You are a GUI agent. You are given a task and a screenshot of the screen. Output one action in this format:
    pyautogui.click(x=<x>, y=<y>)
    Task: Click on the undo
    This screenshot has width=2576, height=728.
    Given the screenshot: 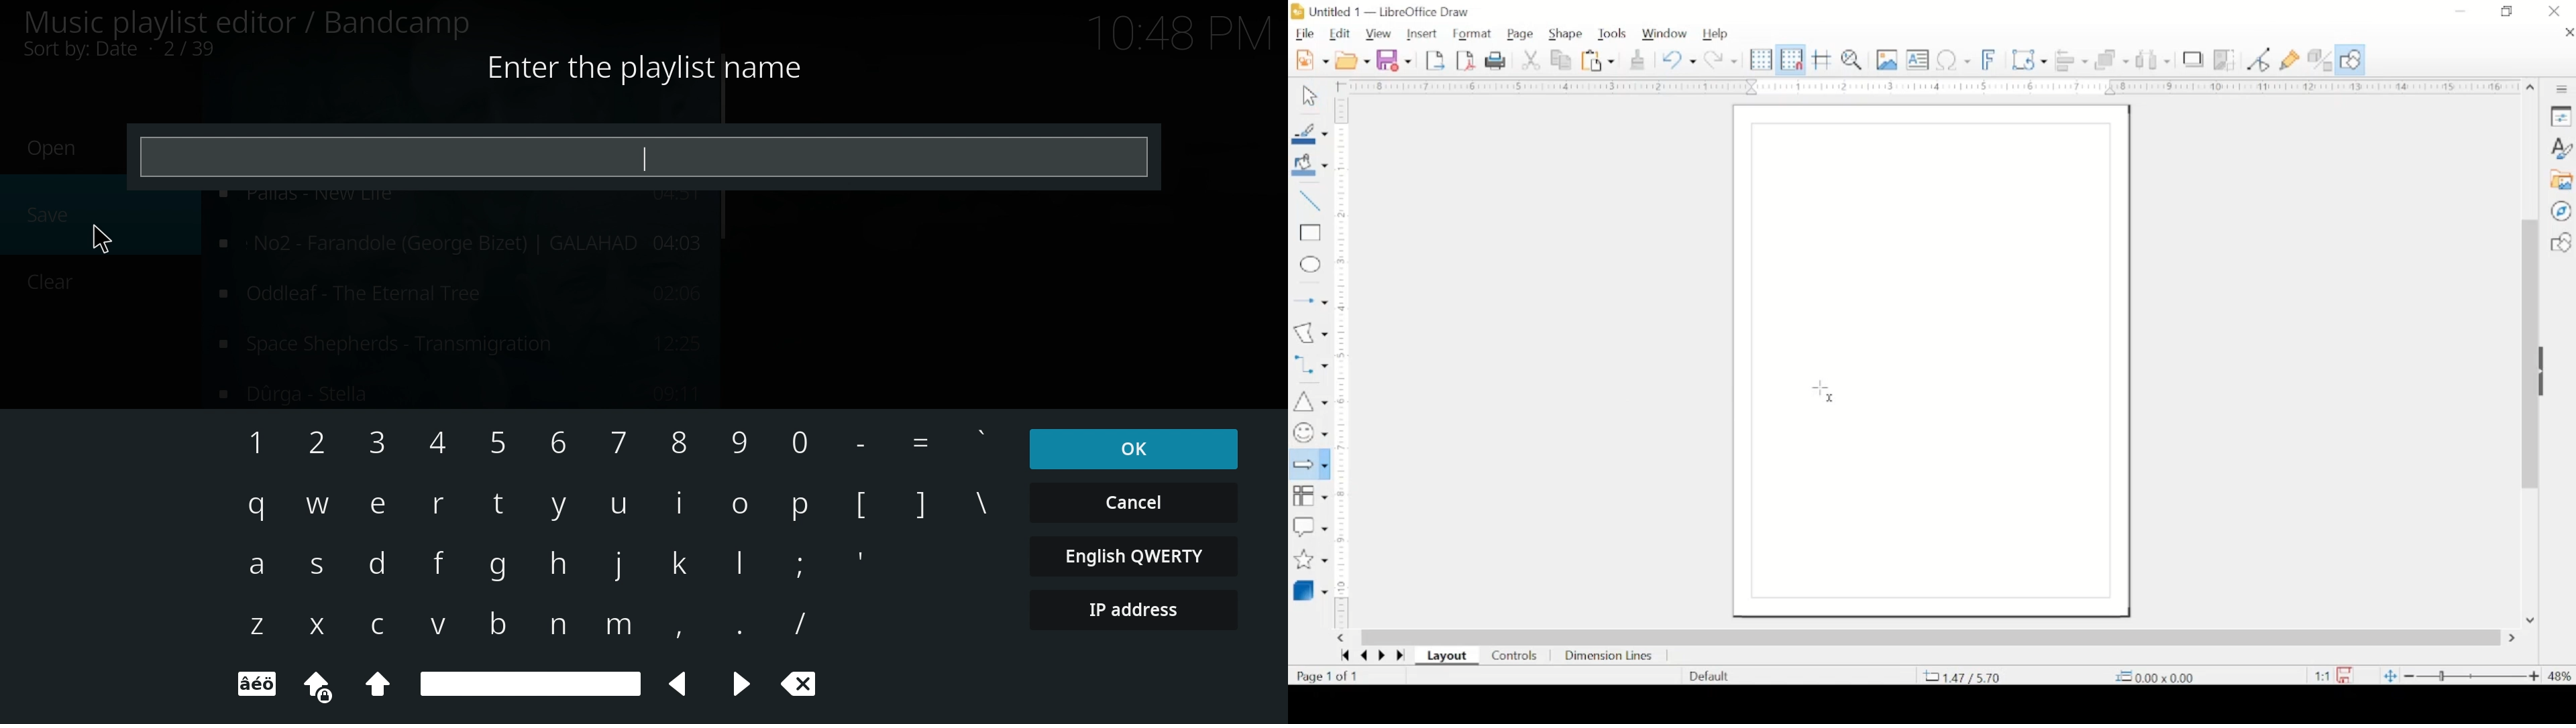 What is the action you would take?
    pyautogui.click(x=1679, y=59)
    